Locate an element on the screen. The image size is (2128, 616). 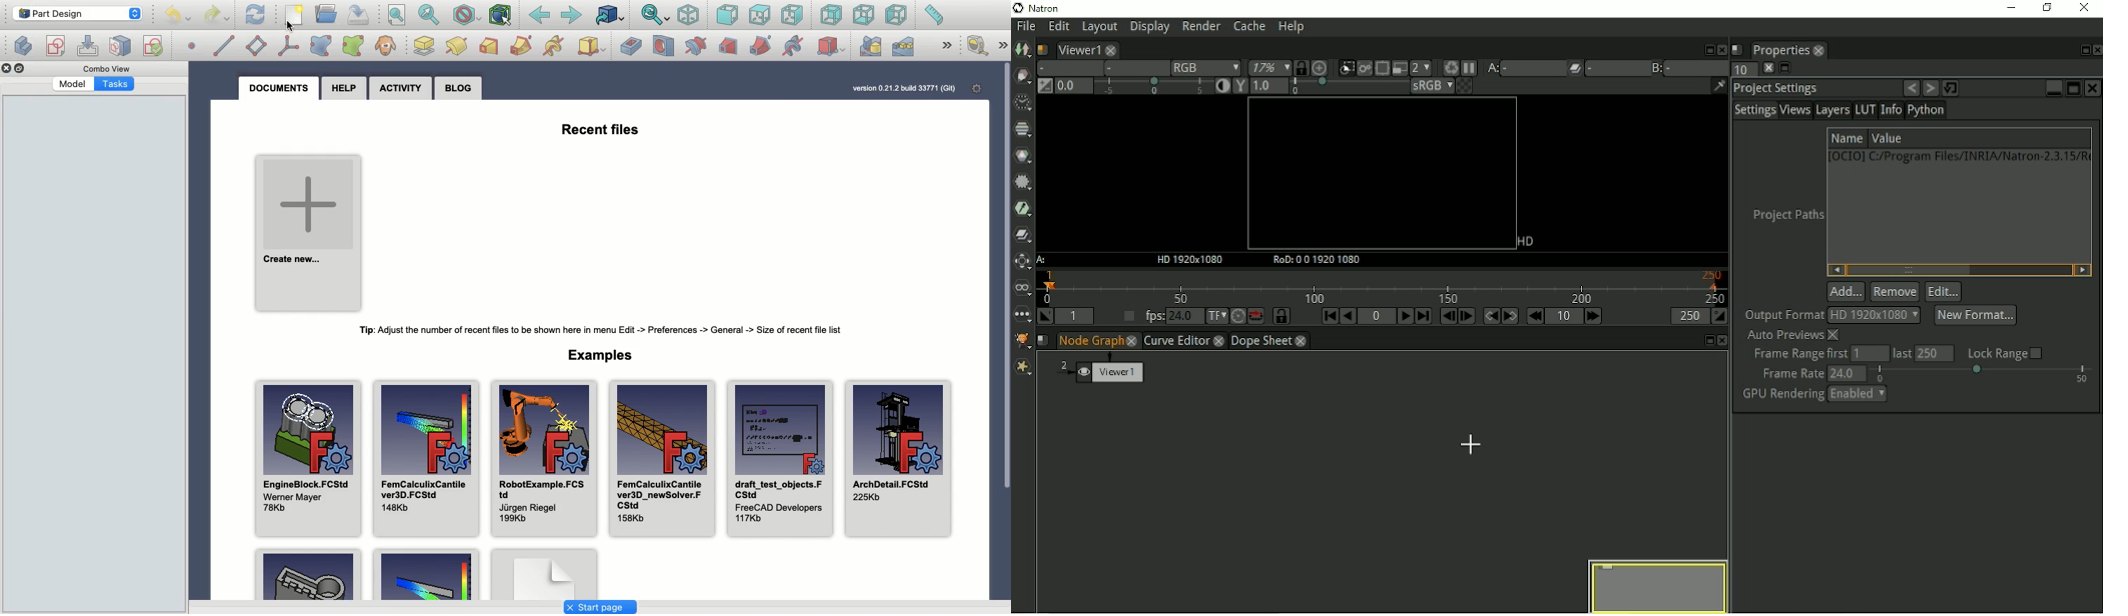
Example 1 is located at coordinates (306, 574).